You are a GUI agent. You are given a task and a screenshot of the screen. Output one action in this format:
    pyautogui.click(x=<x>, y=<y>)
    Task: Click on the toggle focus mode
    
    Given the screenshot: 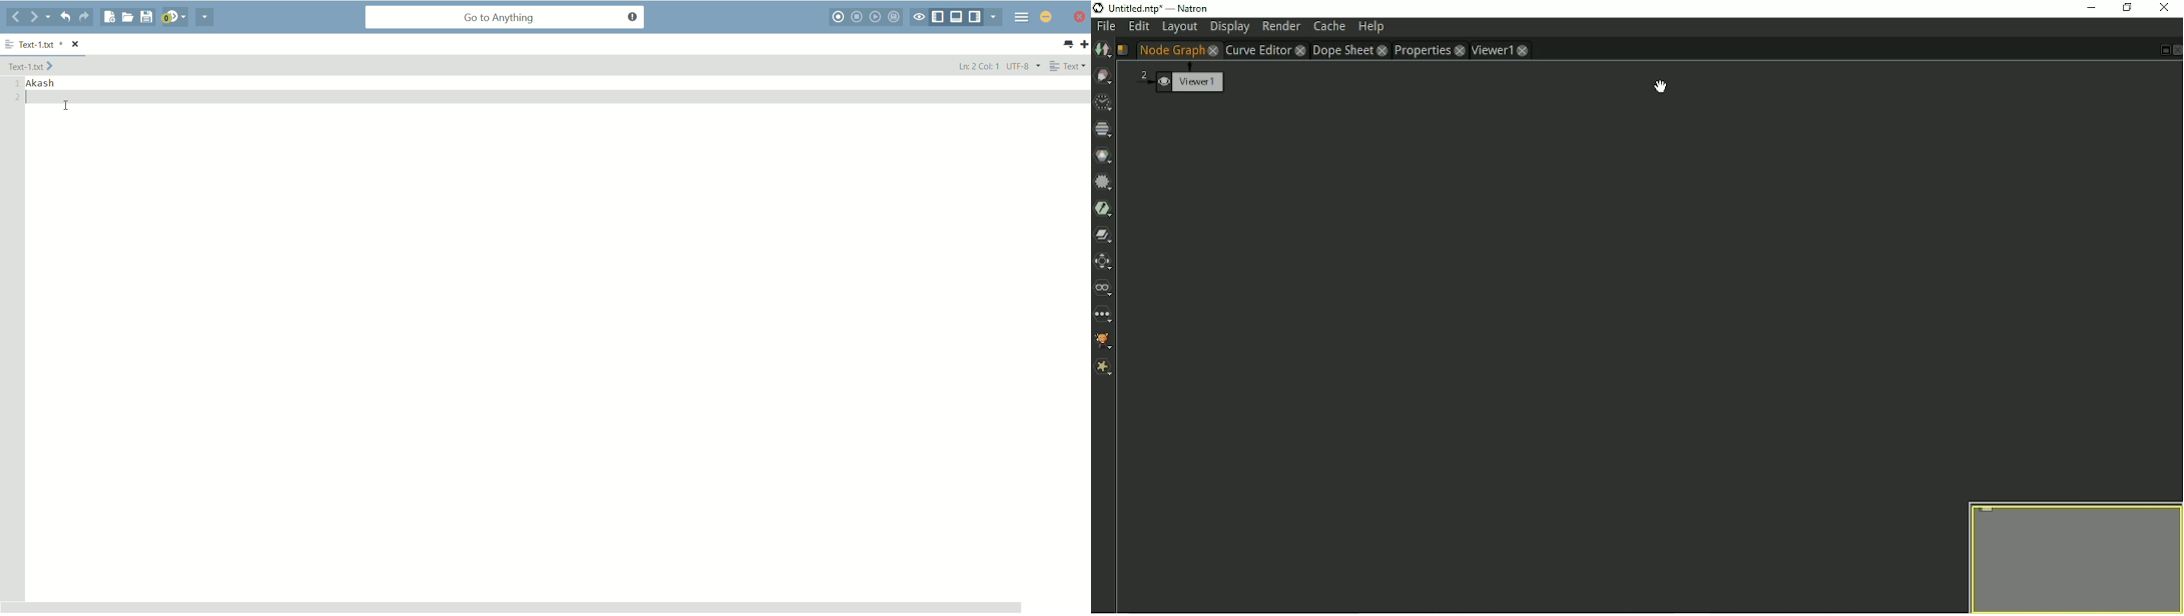 What is the action you would take?
    pyautogui.click(x=919, y=17)
    